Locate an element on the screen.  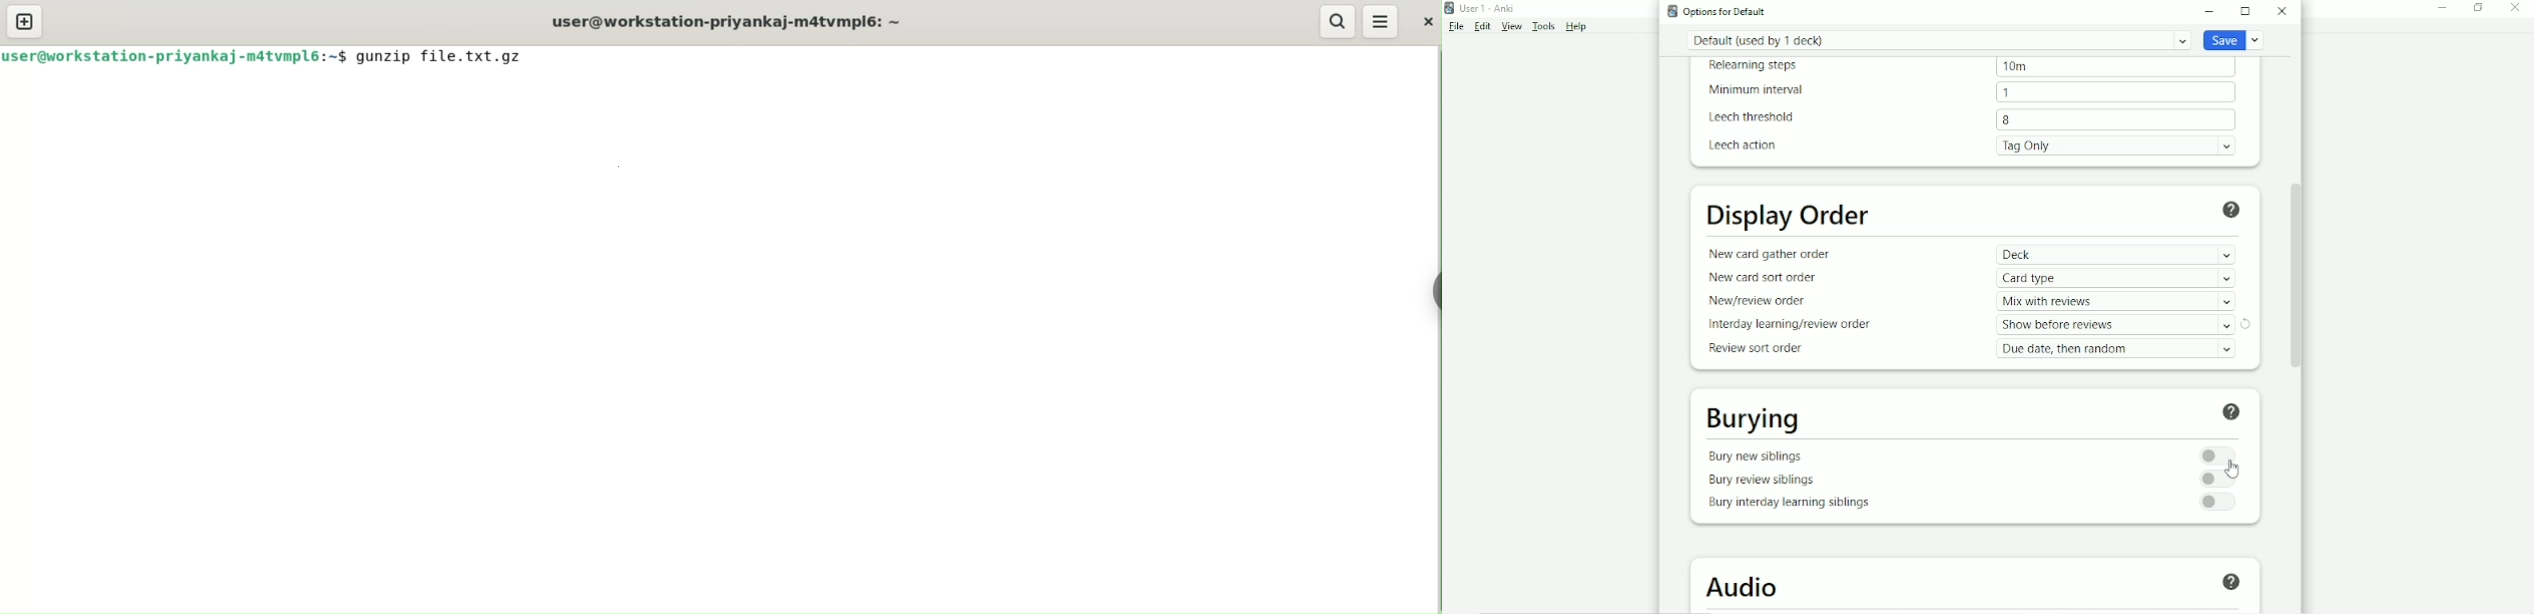
Audio is located at coordinates (1747, 587).